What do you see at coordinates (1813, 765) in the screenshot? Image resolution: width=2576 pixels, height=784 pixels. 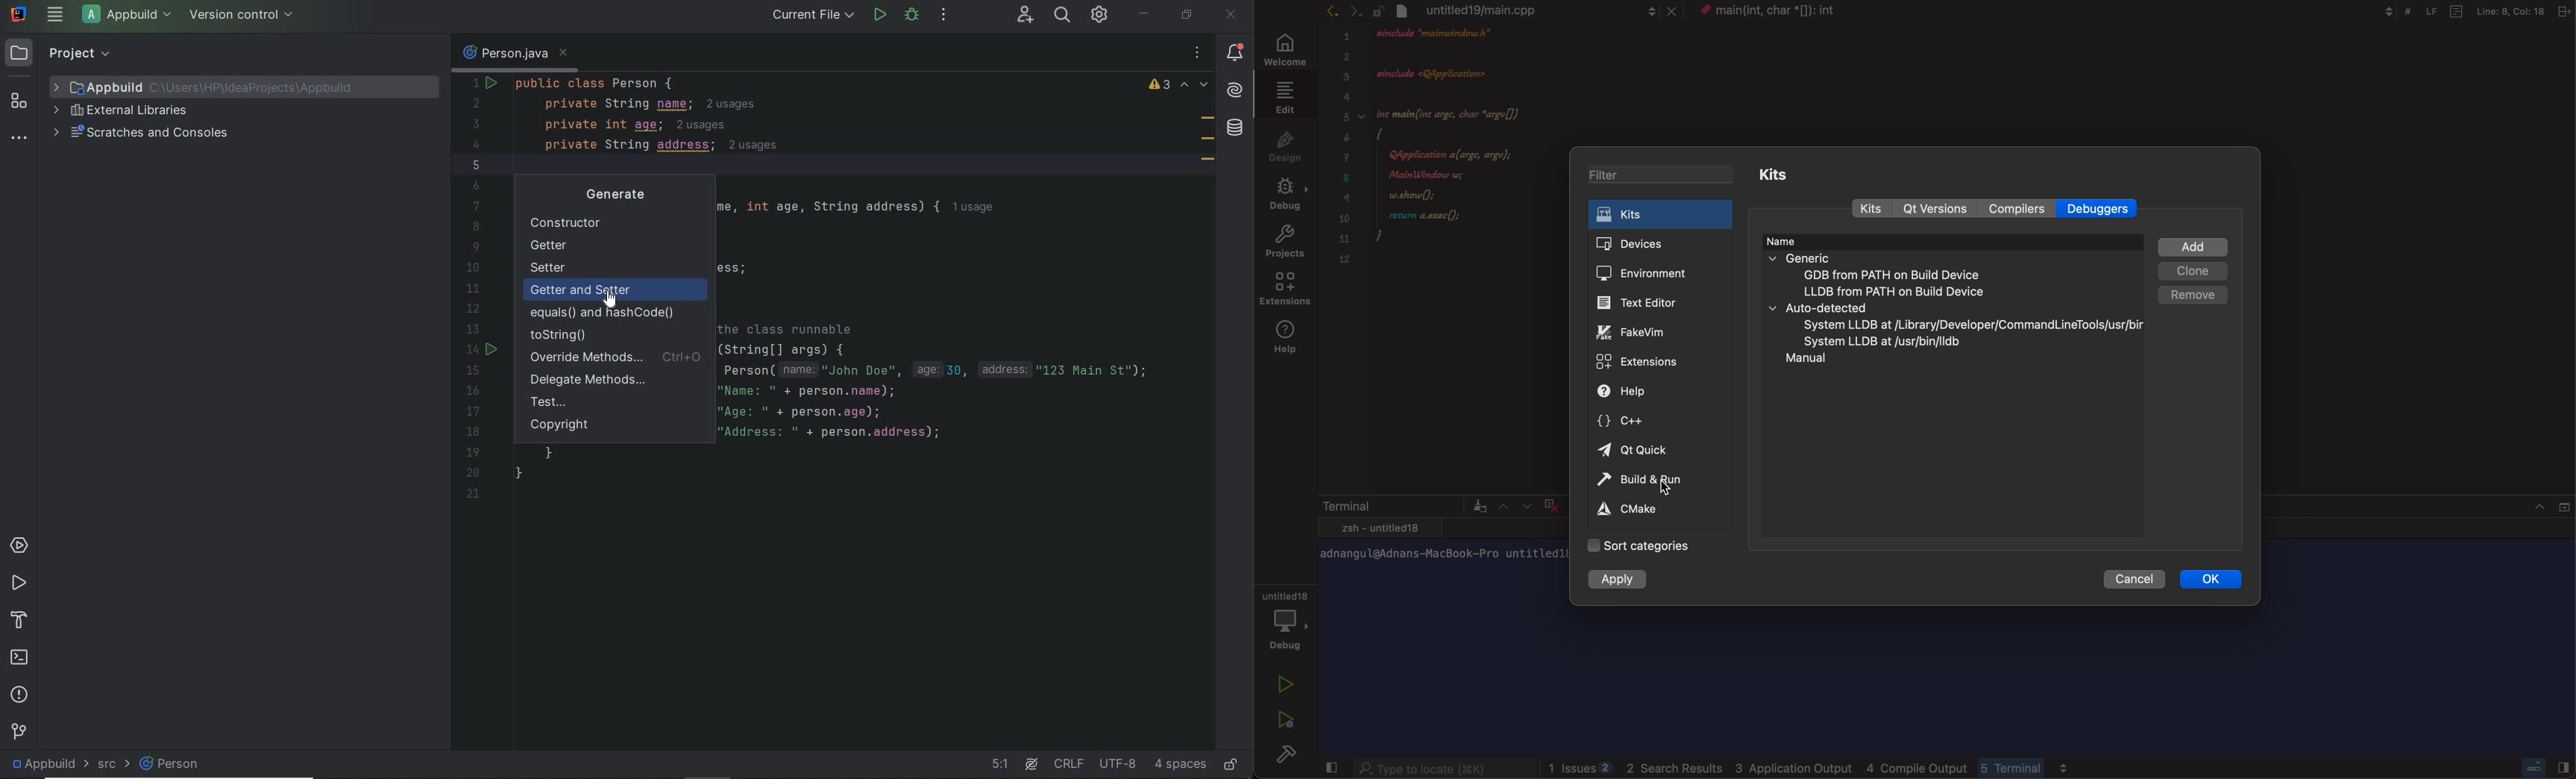 I see `logs` at bounding box center [1813, 765].